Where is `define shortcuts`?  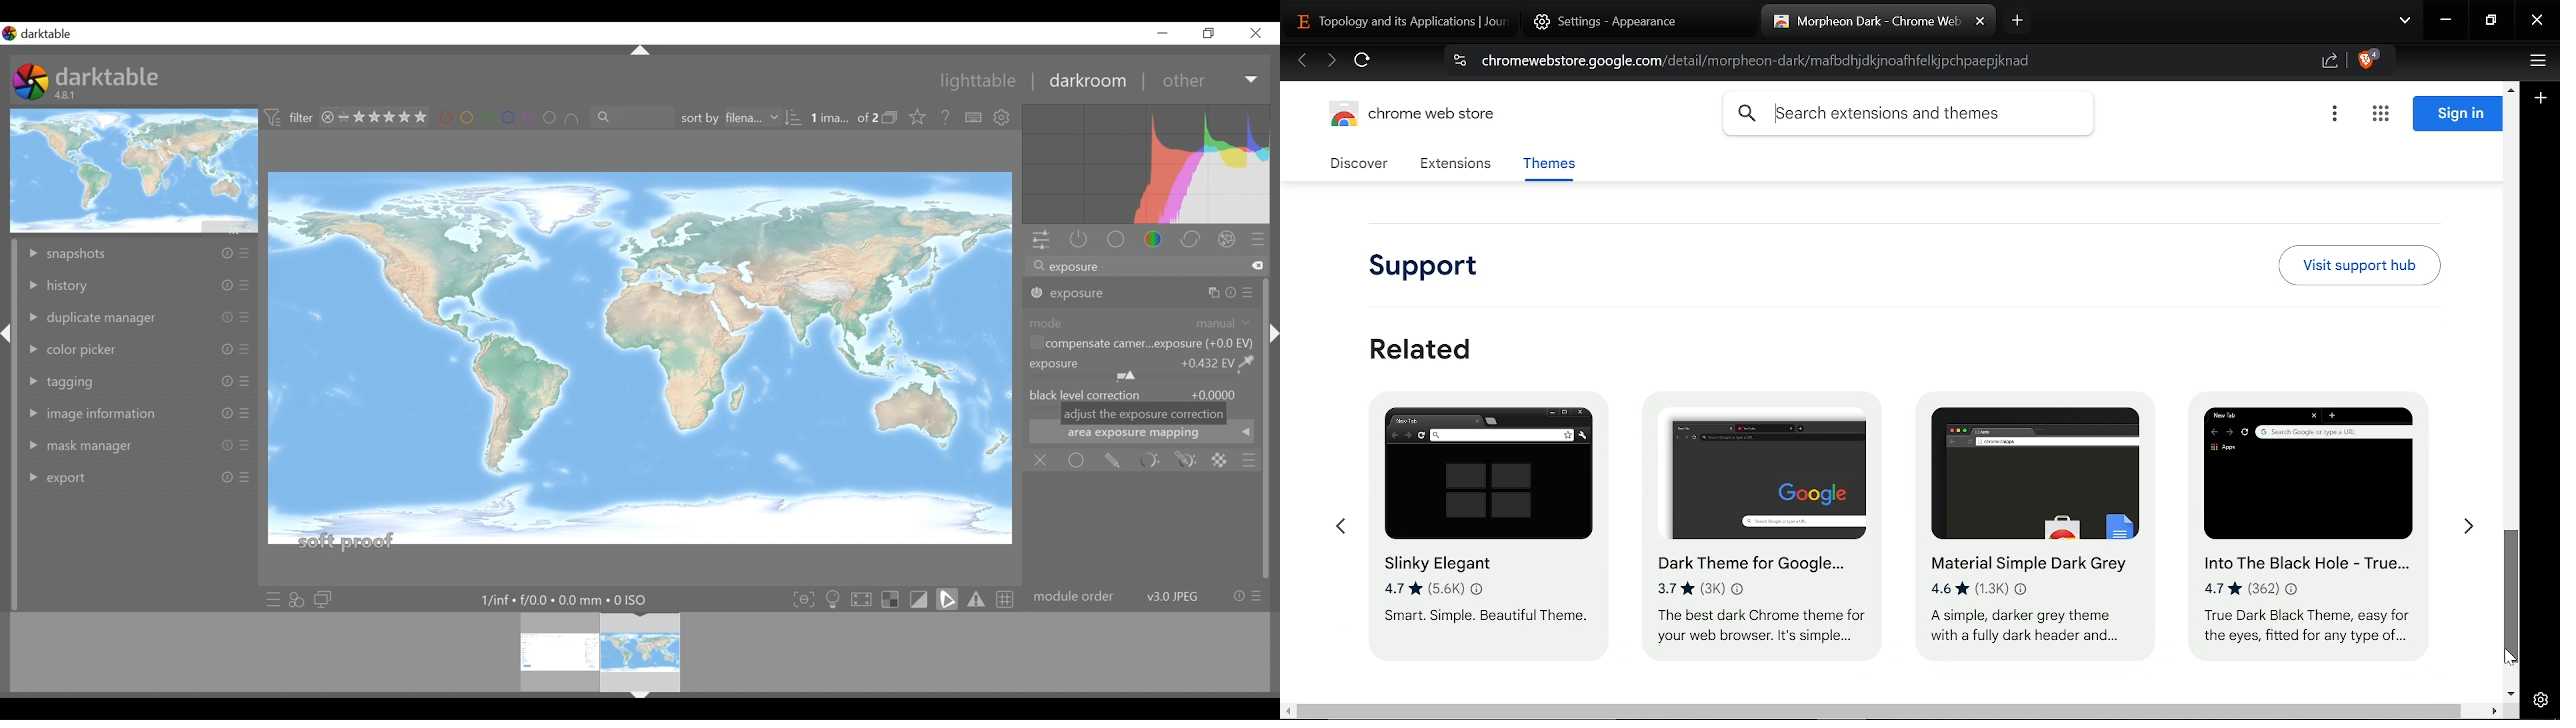 define shortcuts is located at coordinates (974, 118).